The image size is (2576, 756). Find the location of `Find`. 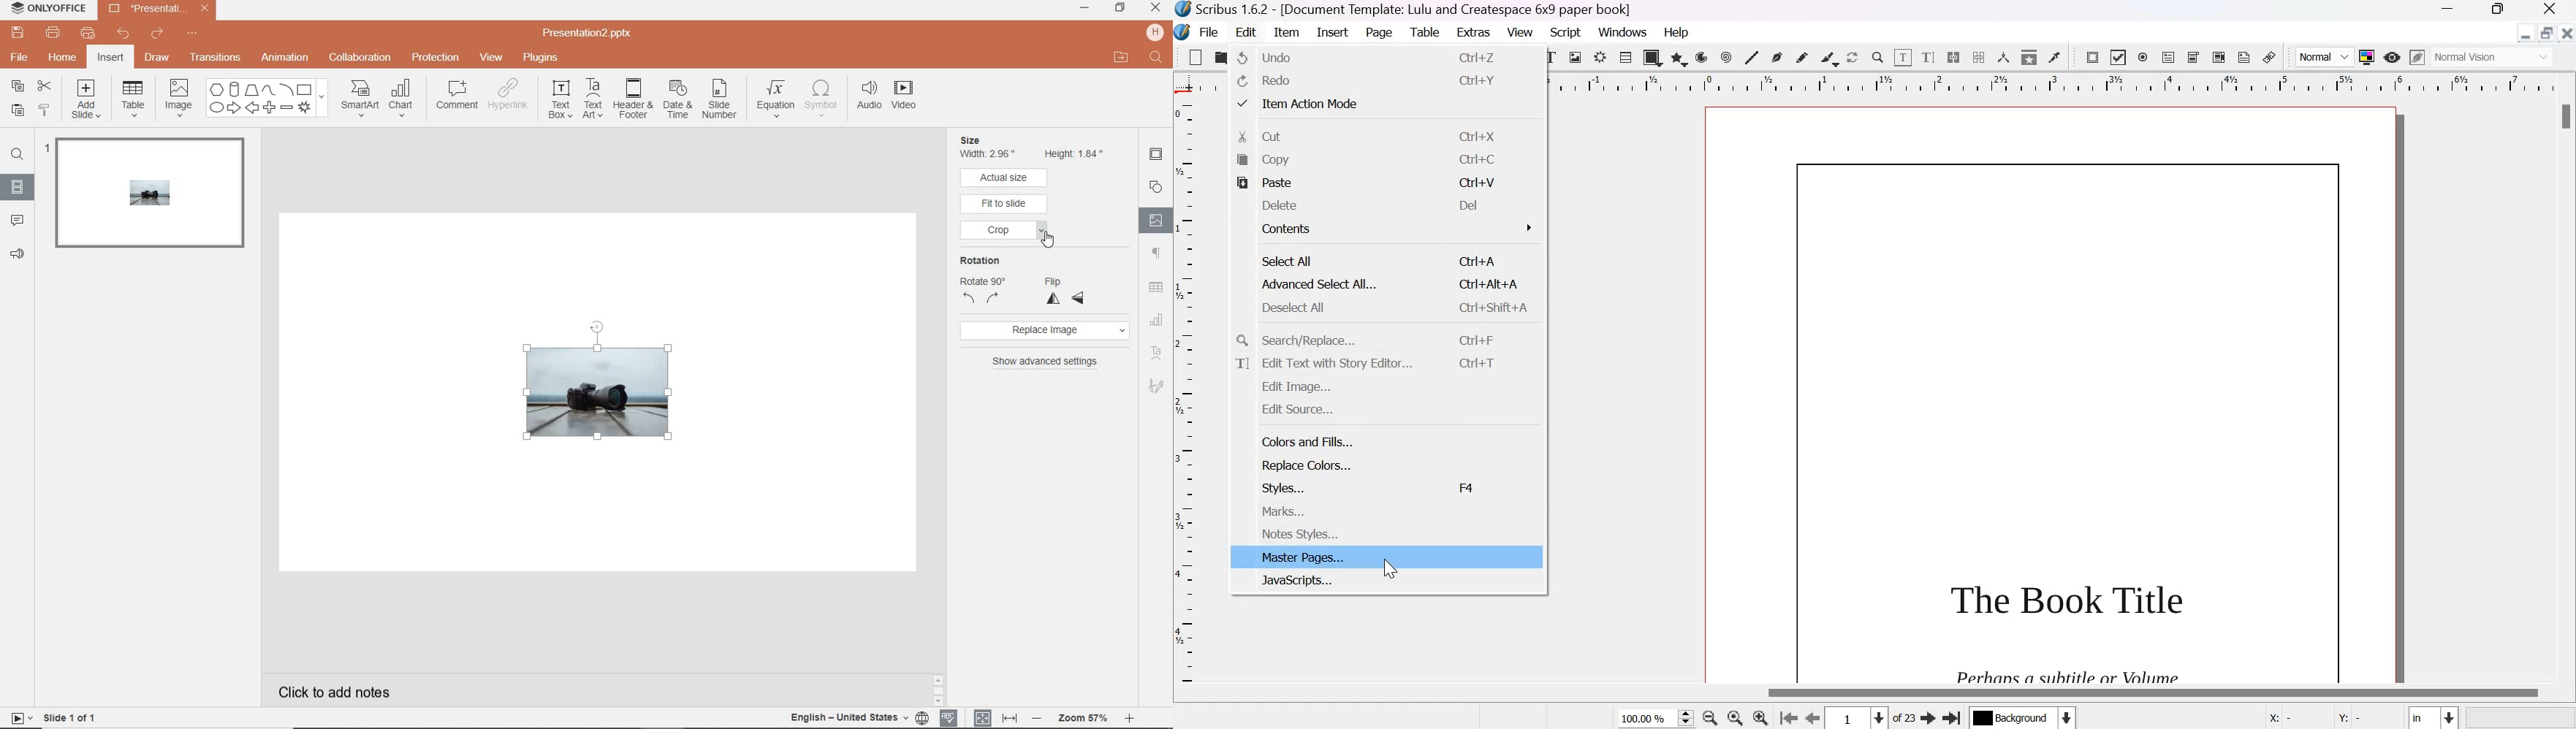

Find is located at coordinates (1155, 57).